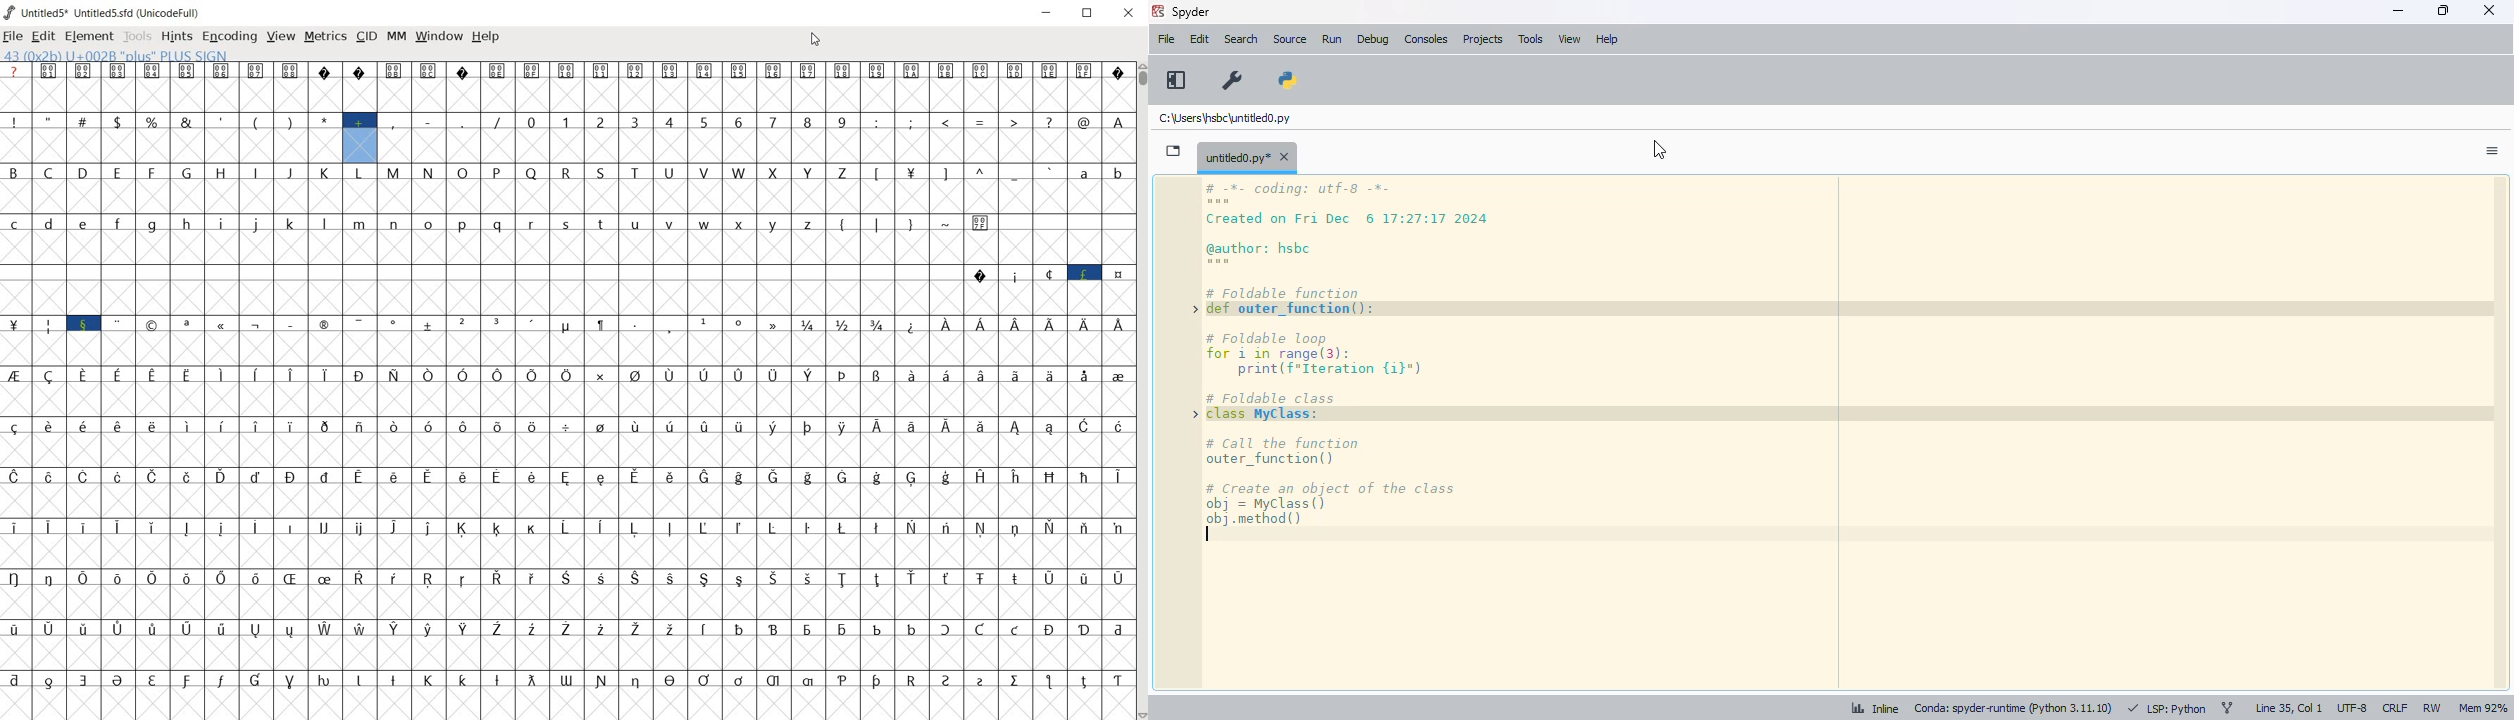 This screenshot has width=2520, height=728. What do you see at coordinates (485, 40) in the screenshot?
I see `help` at bounding box center [485, 40].